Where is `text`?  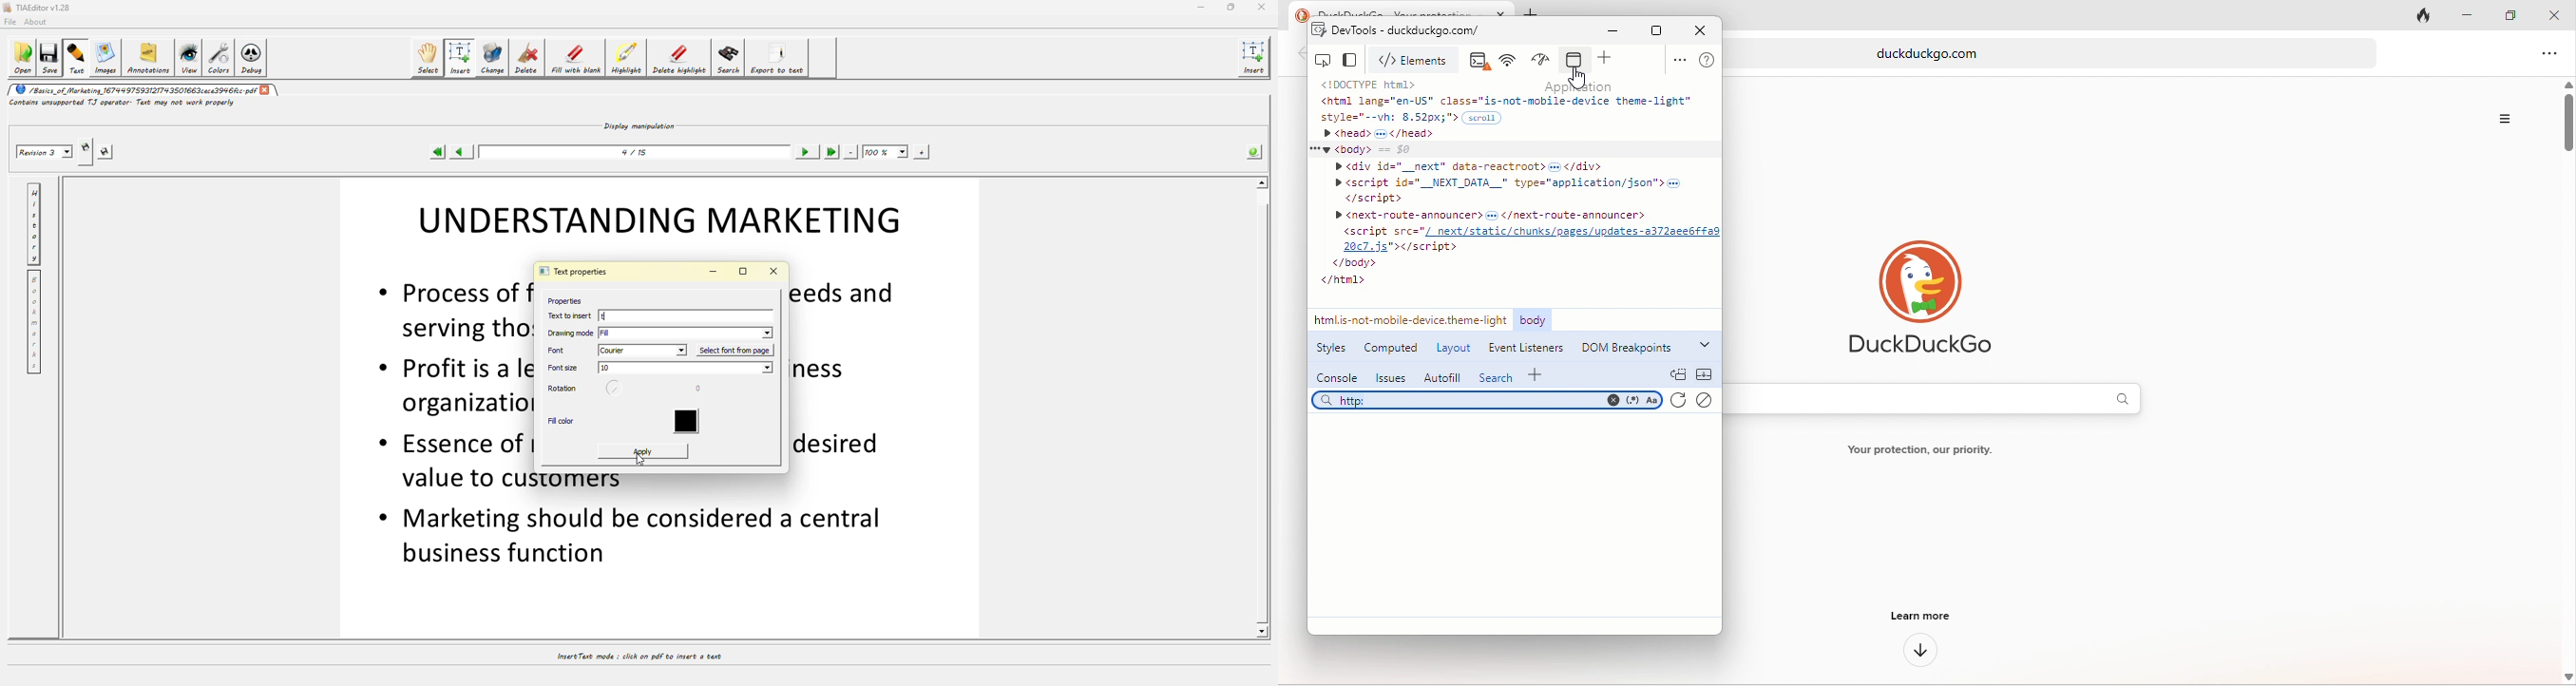
text is located at coordinates (77, 57).